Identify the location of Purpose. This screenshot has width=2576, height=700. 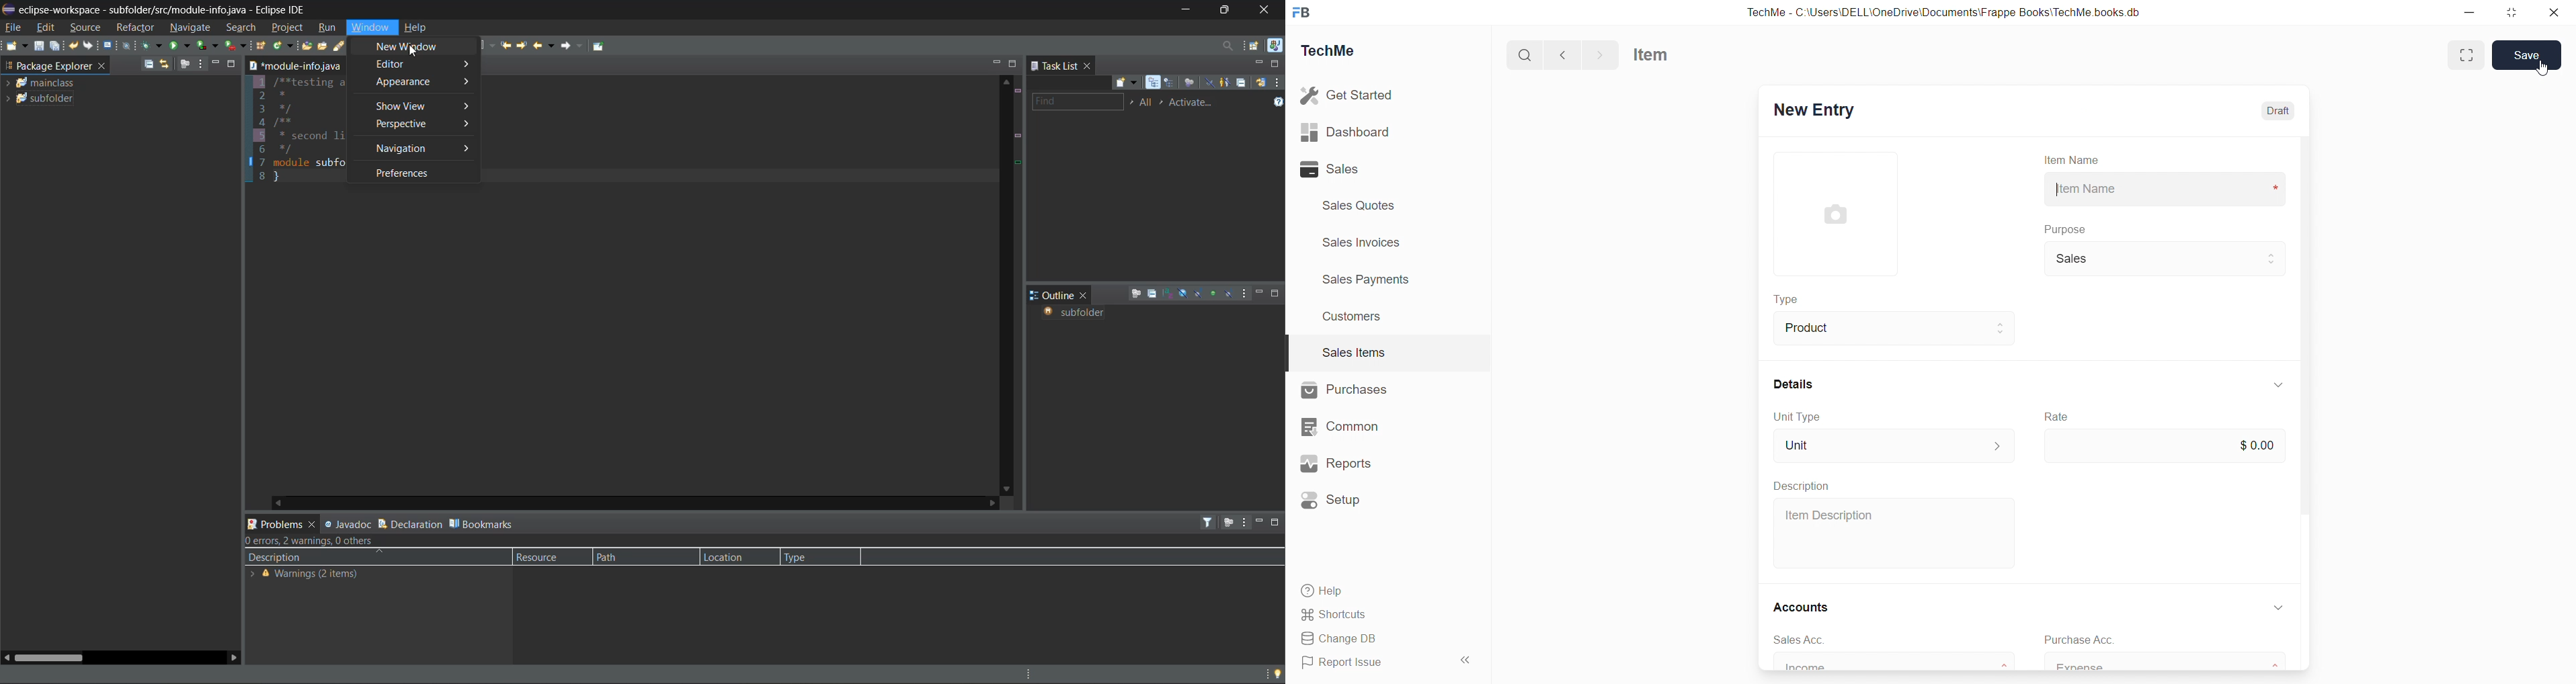
(2063, 228).